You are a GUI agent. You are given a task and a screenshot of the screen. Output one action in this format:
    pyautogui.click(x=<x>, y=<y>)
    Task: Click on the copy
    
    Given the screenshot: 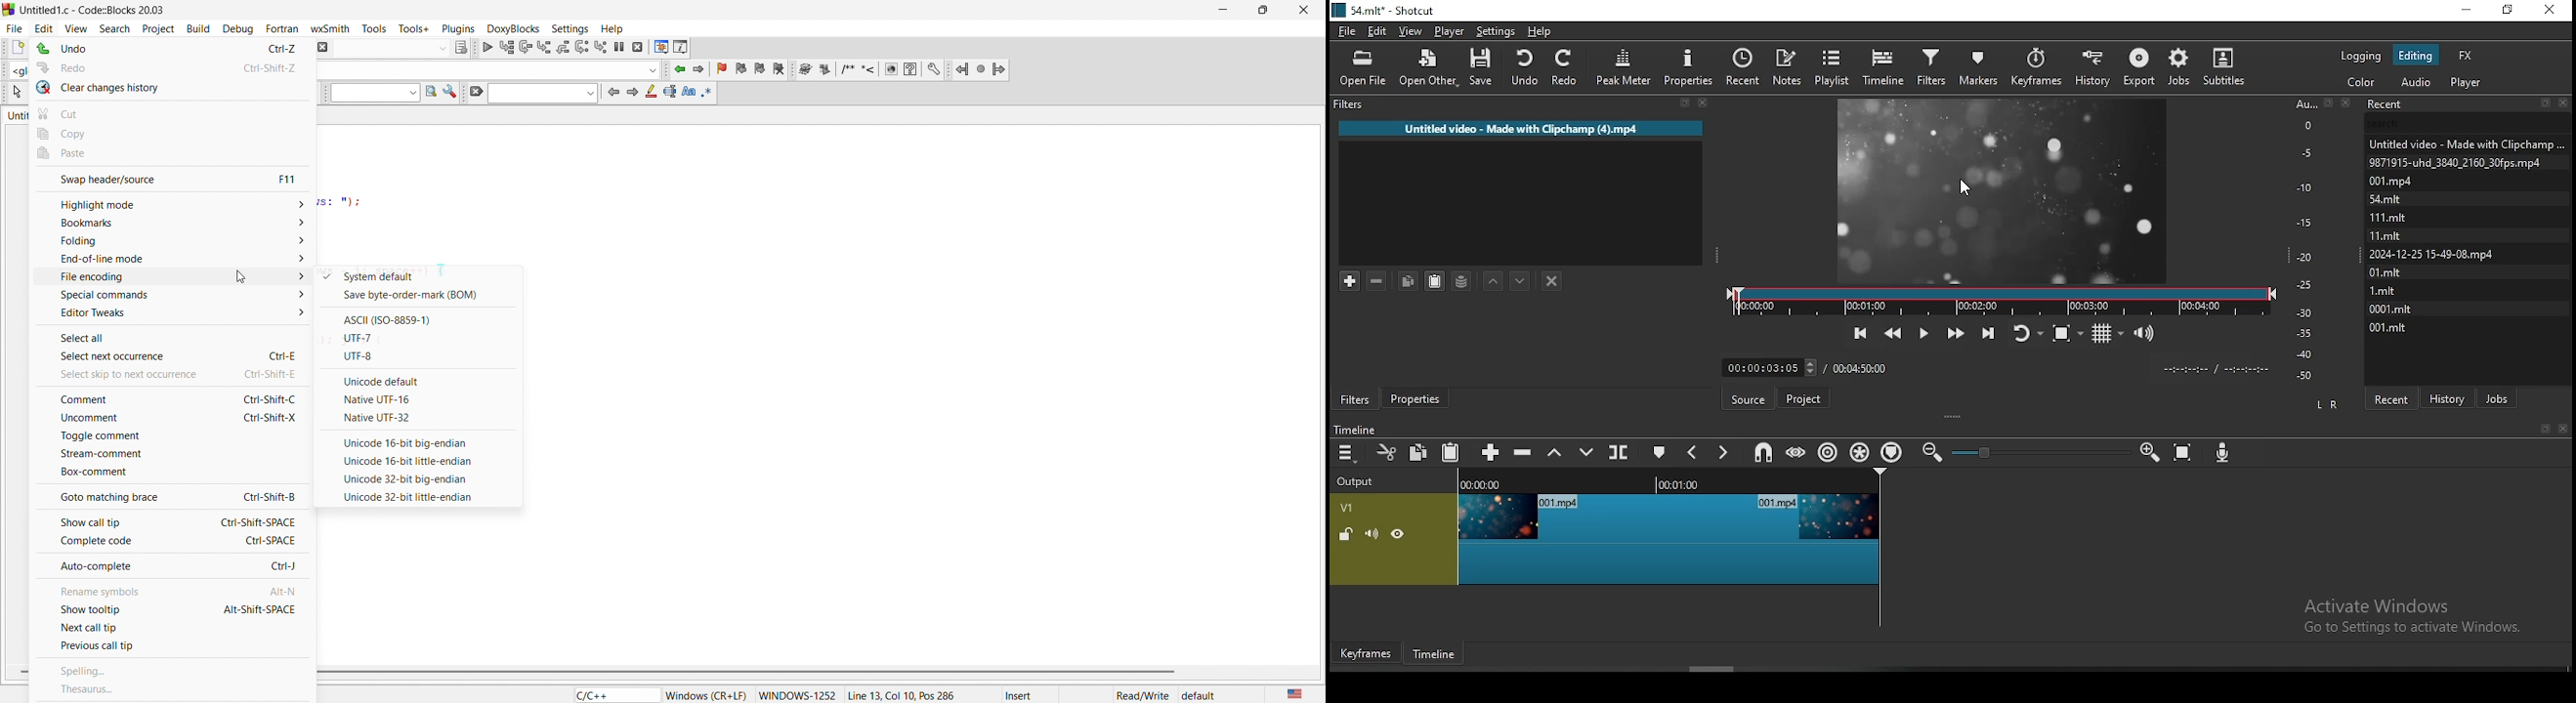 What is the action you would take?
    pyautogui.click(x=1410, y=278)
    